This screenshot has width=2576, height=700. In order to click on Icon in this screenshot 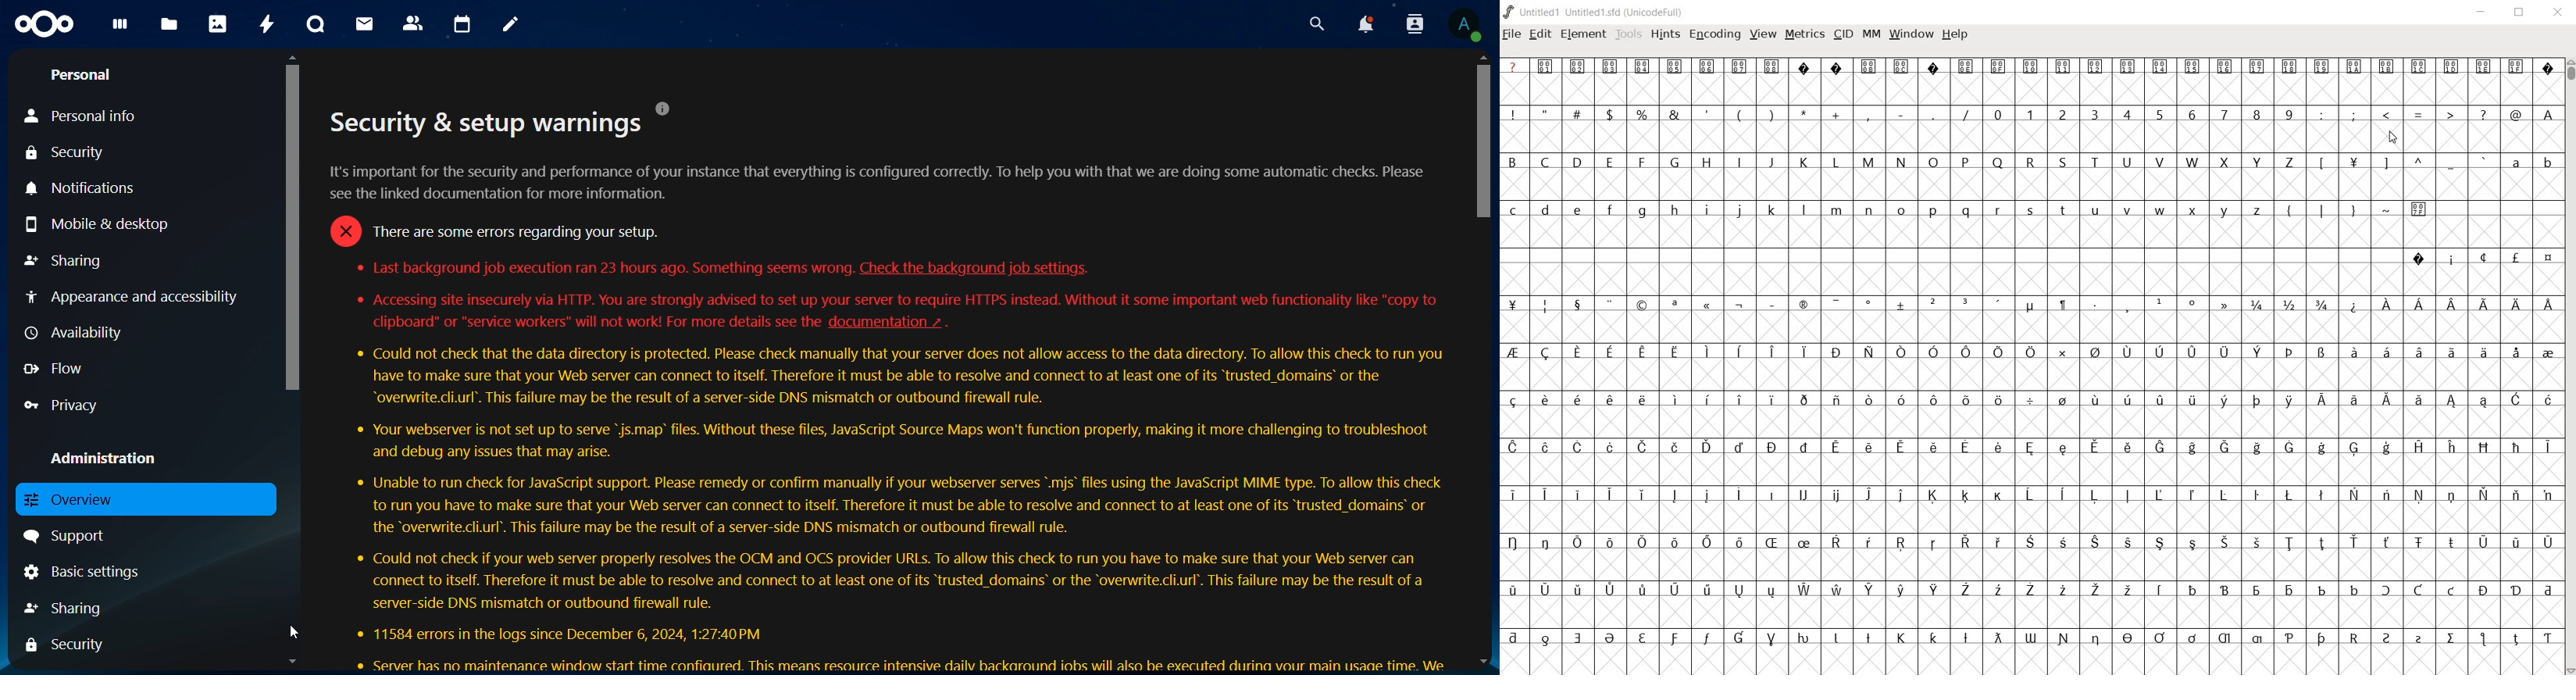, I will do `click(47, 24)`.